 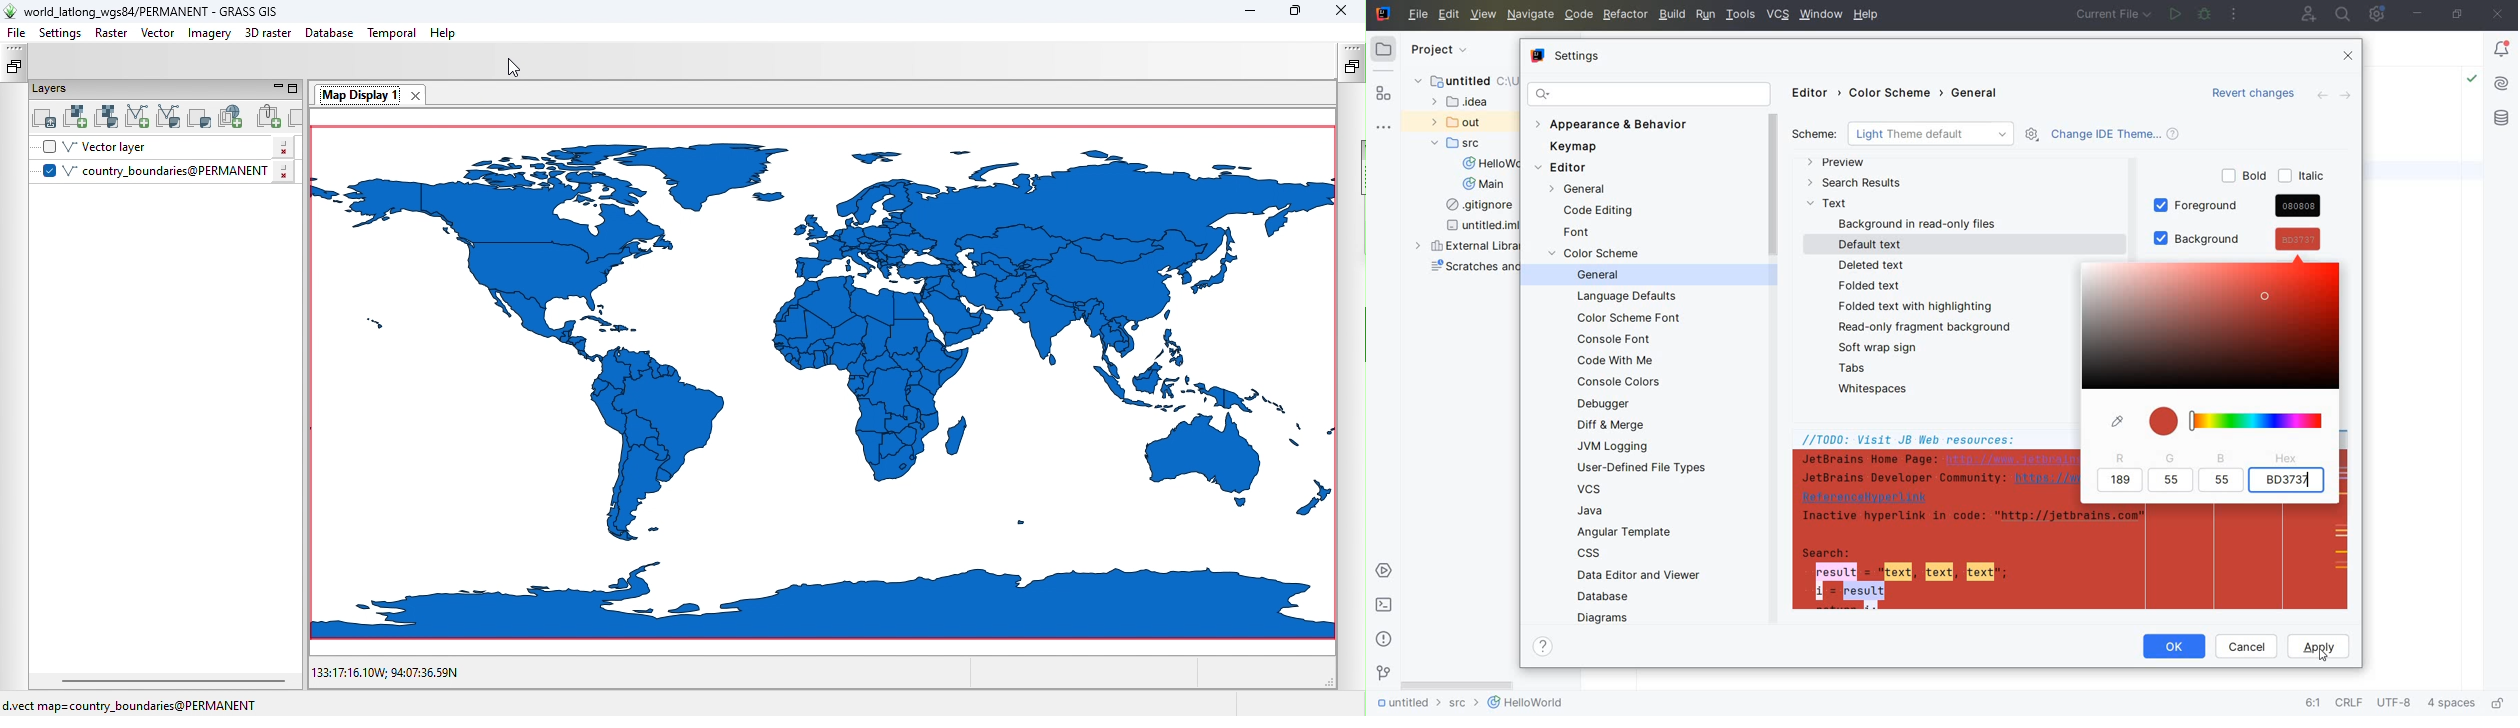 I want to click on line separator, so click(x=2348, y=704).